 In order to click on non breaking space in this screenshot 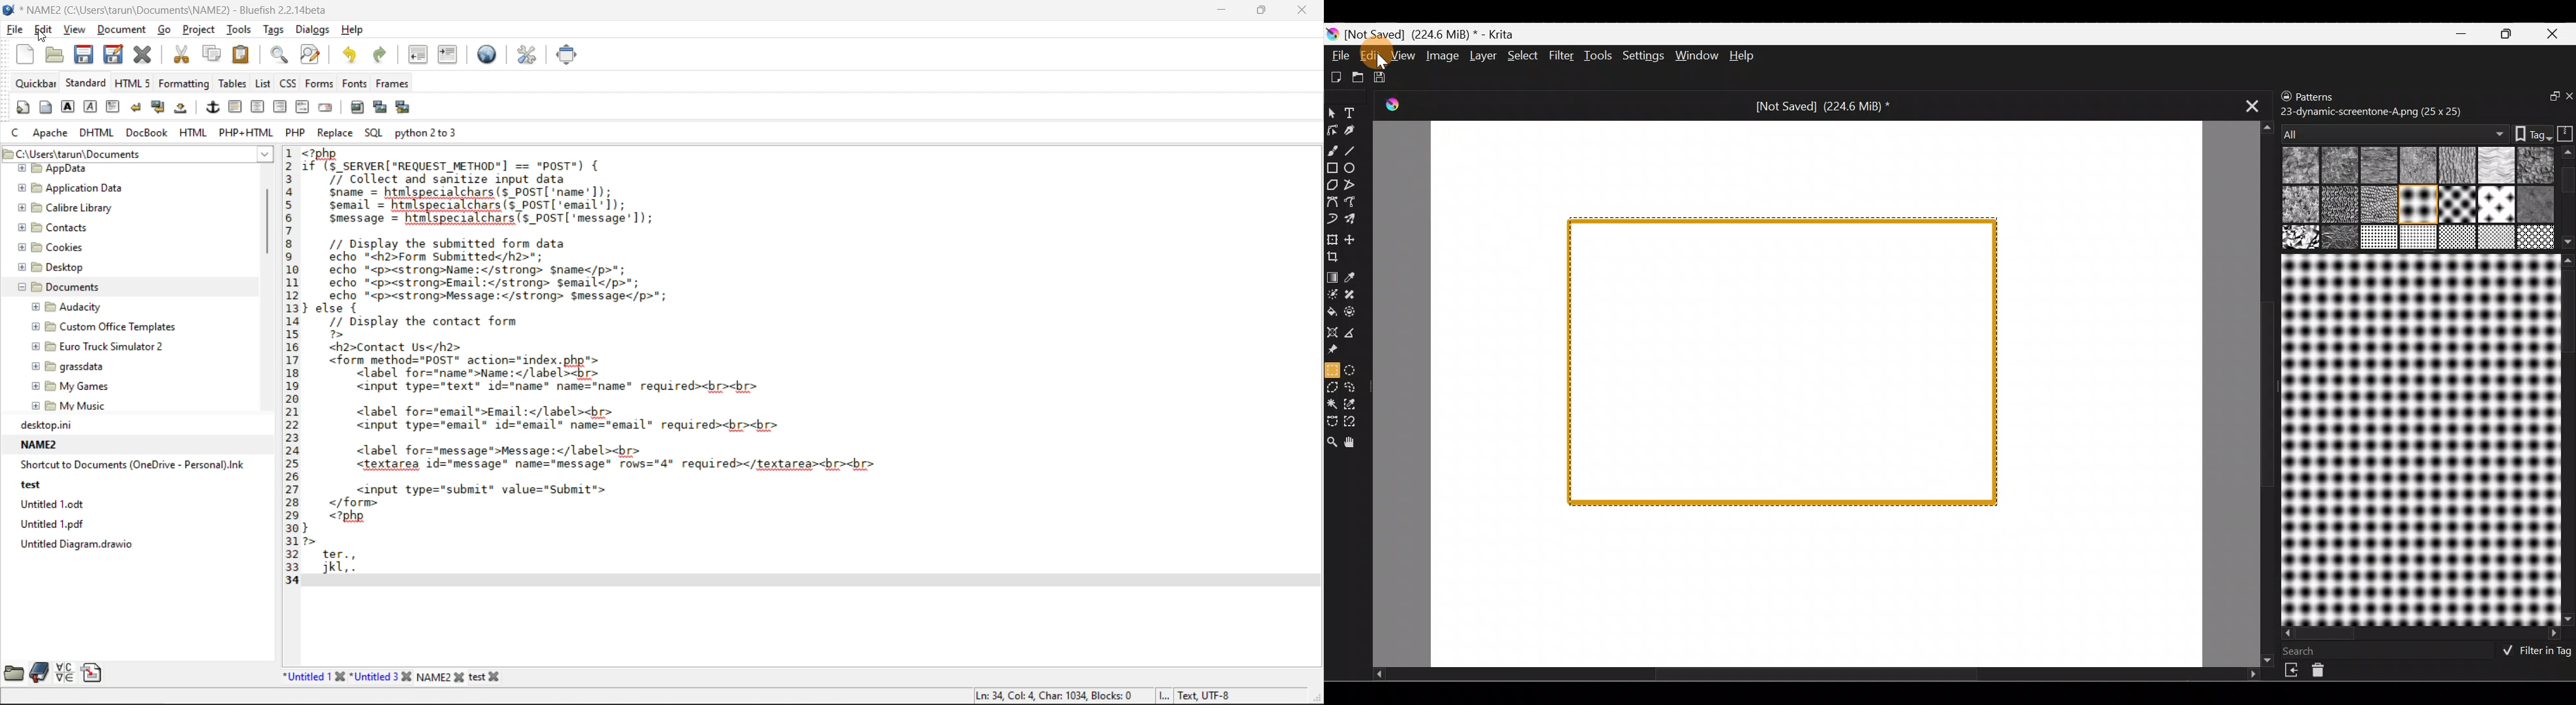, I will do `click(184, 109)`.